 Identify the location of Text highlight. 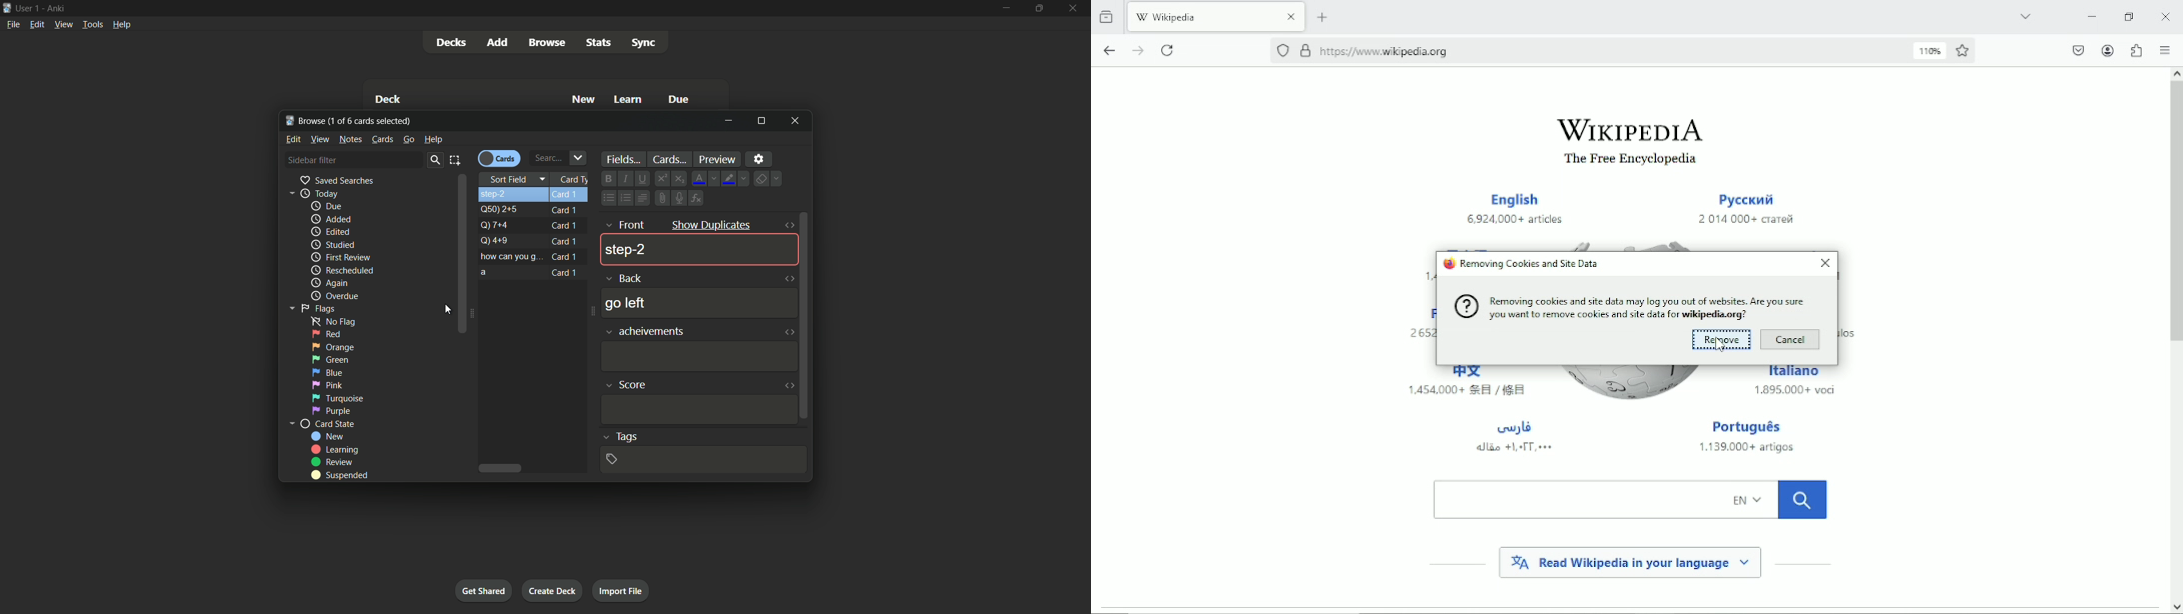
(737, 179).